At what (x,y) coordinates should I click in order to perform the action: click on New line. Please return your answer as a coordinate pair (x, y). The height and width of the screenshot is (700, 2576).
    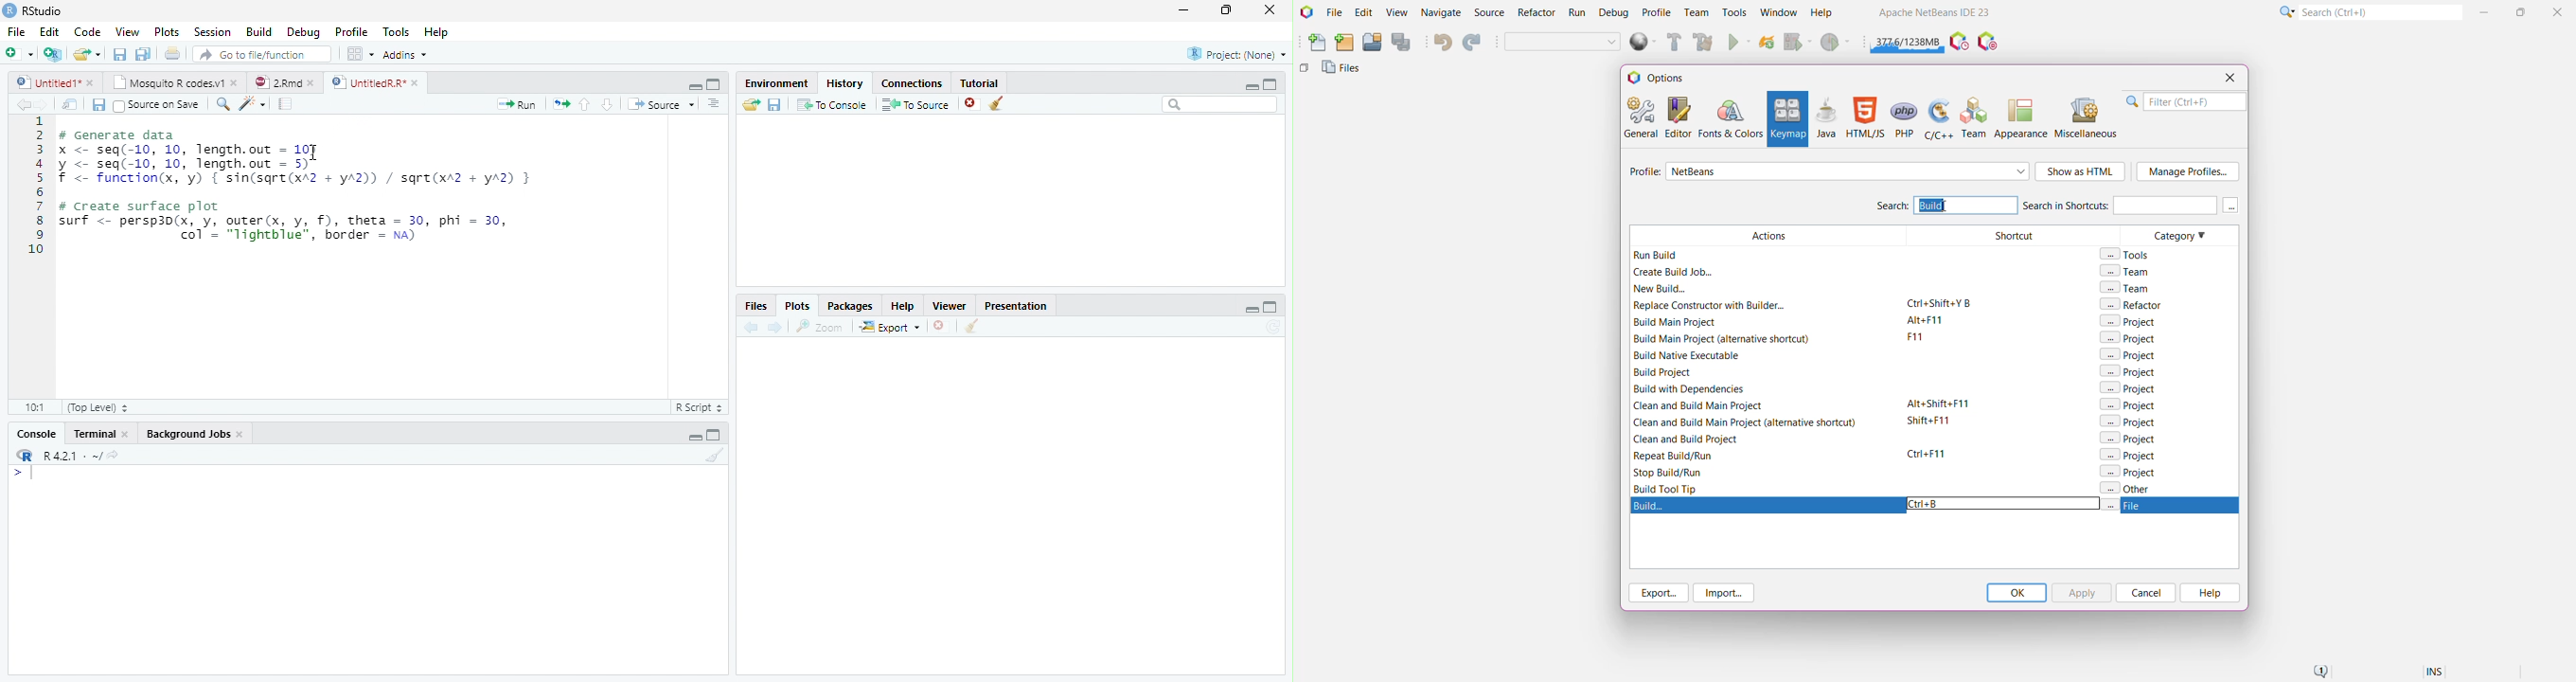
    Looking at the image, I should click on (23, 476).